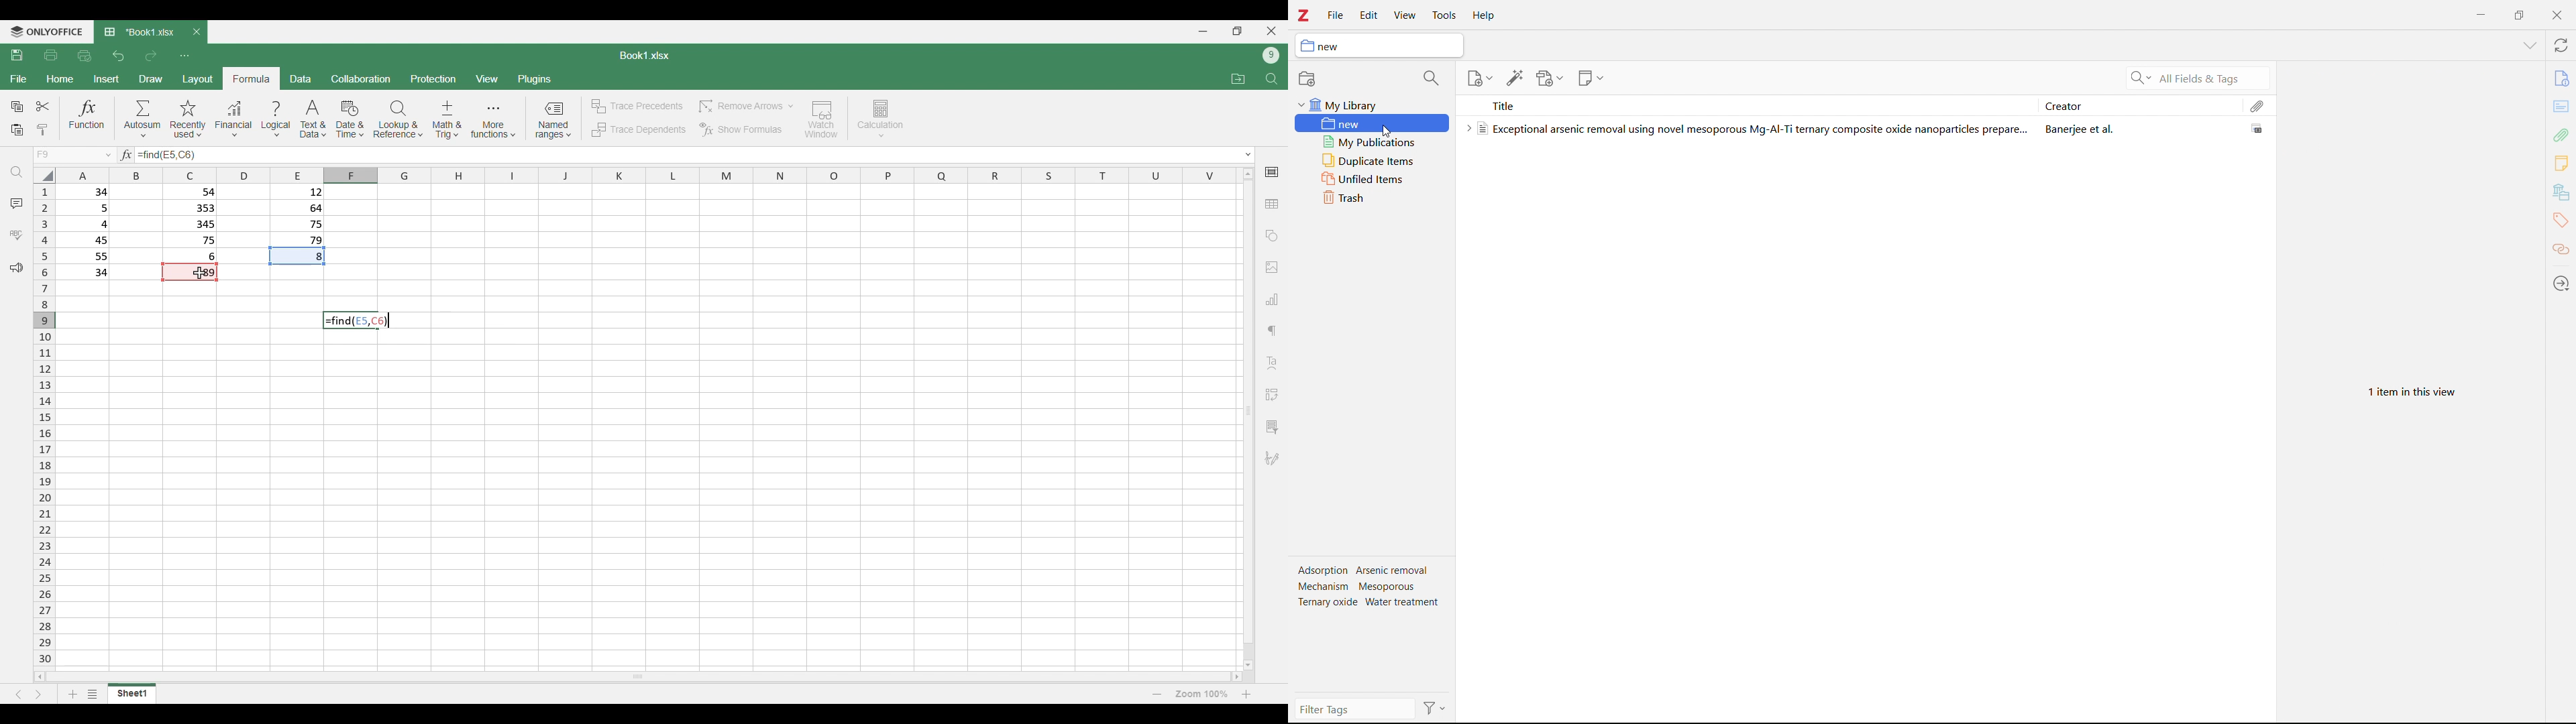 Image resolution: width=2576 pixels, height=728 pixels. I want to click on Paragraph setting, so click(1273, 331).